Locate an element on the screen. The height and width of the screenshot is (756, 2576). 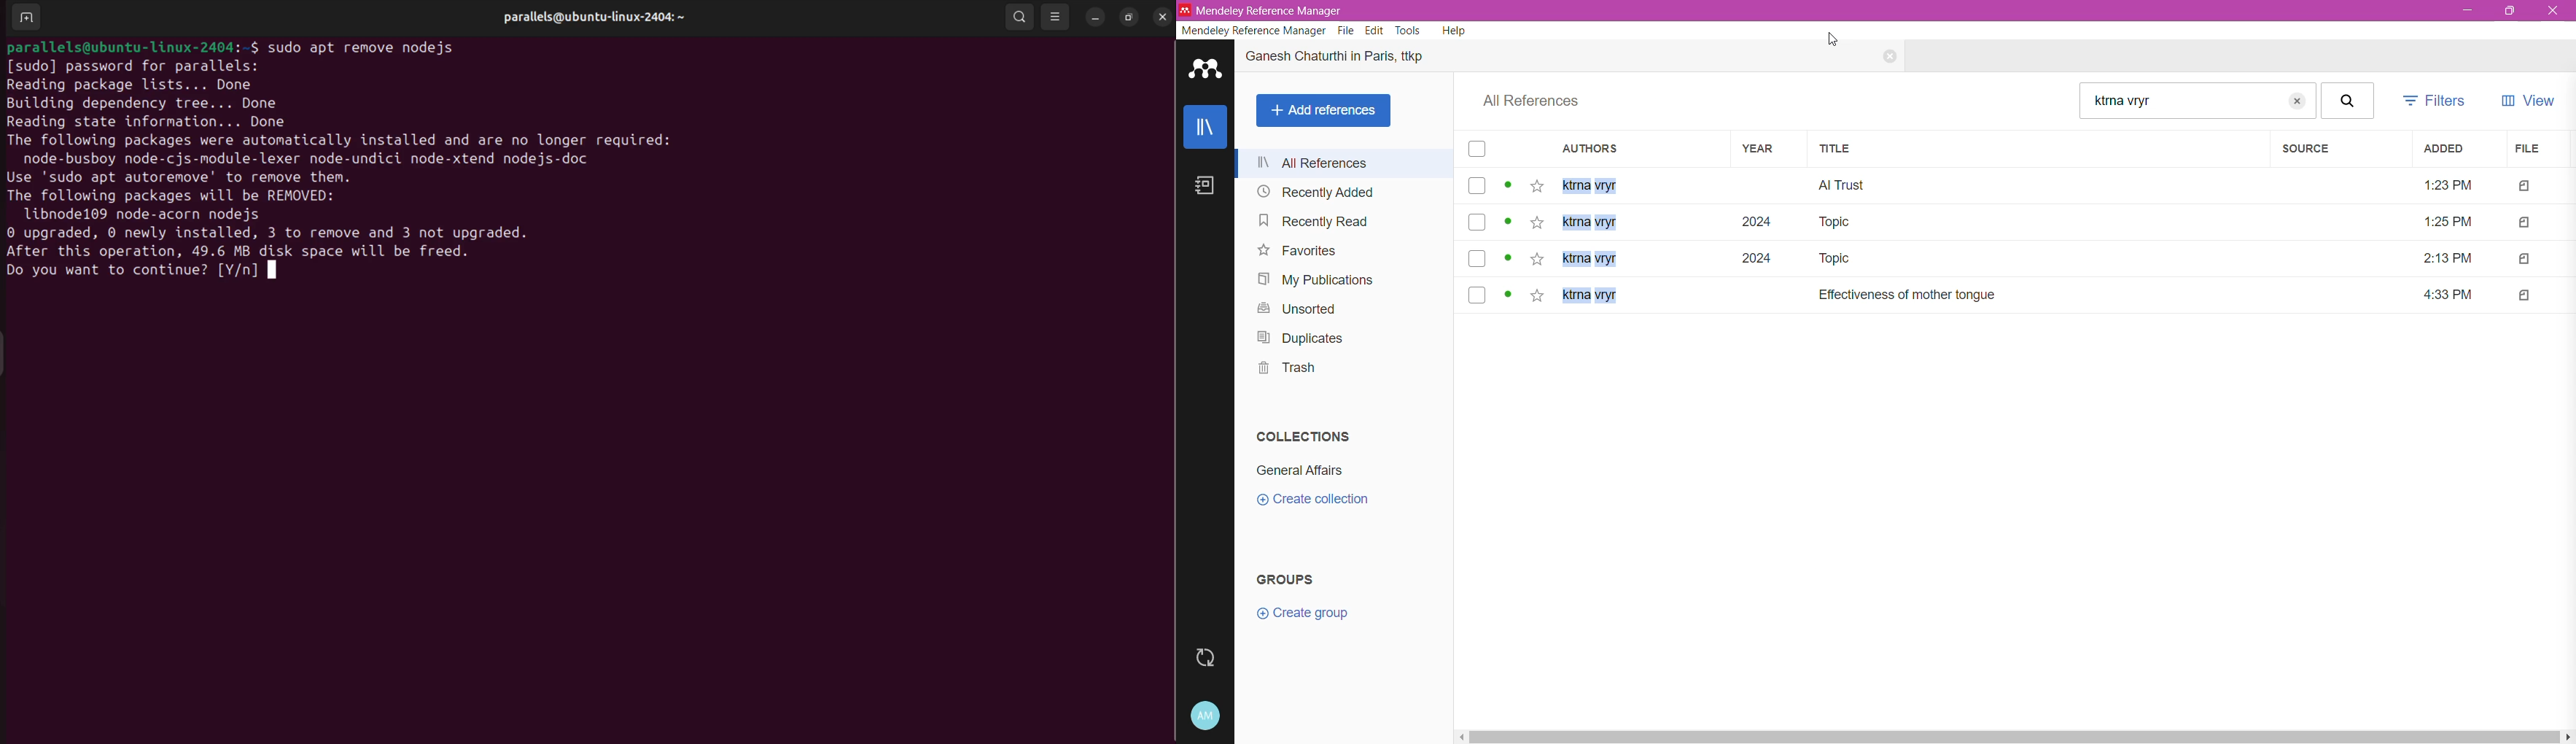
parallels@ubuntu-linux-2404: $ is located at coordinates (131, 46).